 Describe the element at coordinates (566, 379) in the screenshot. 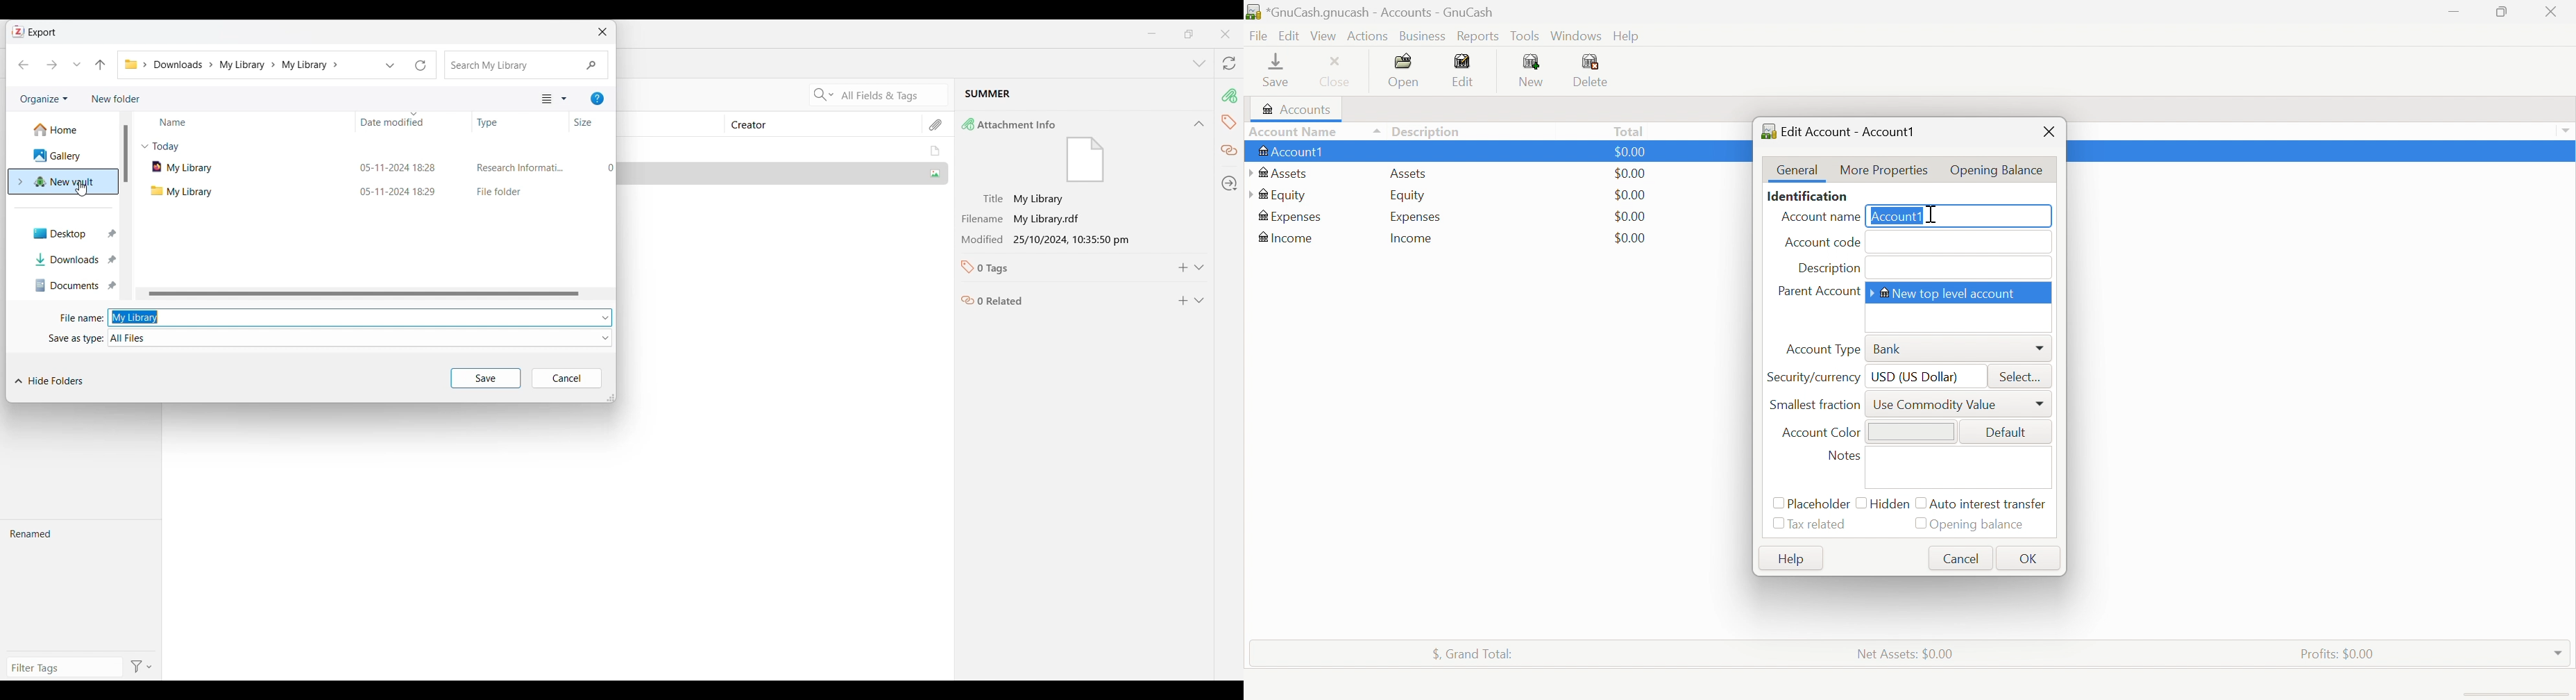

I see `Cancel` at that location.